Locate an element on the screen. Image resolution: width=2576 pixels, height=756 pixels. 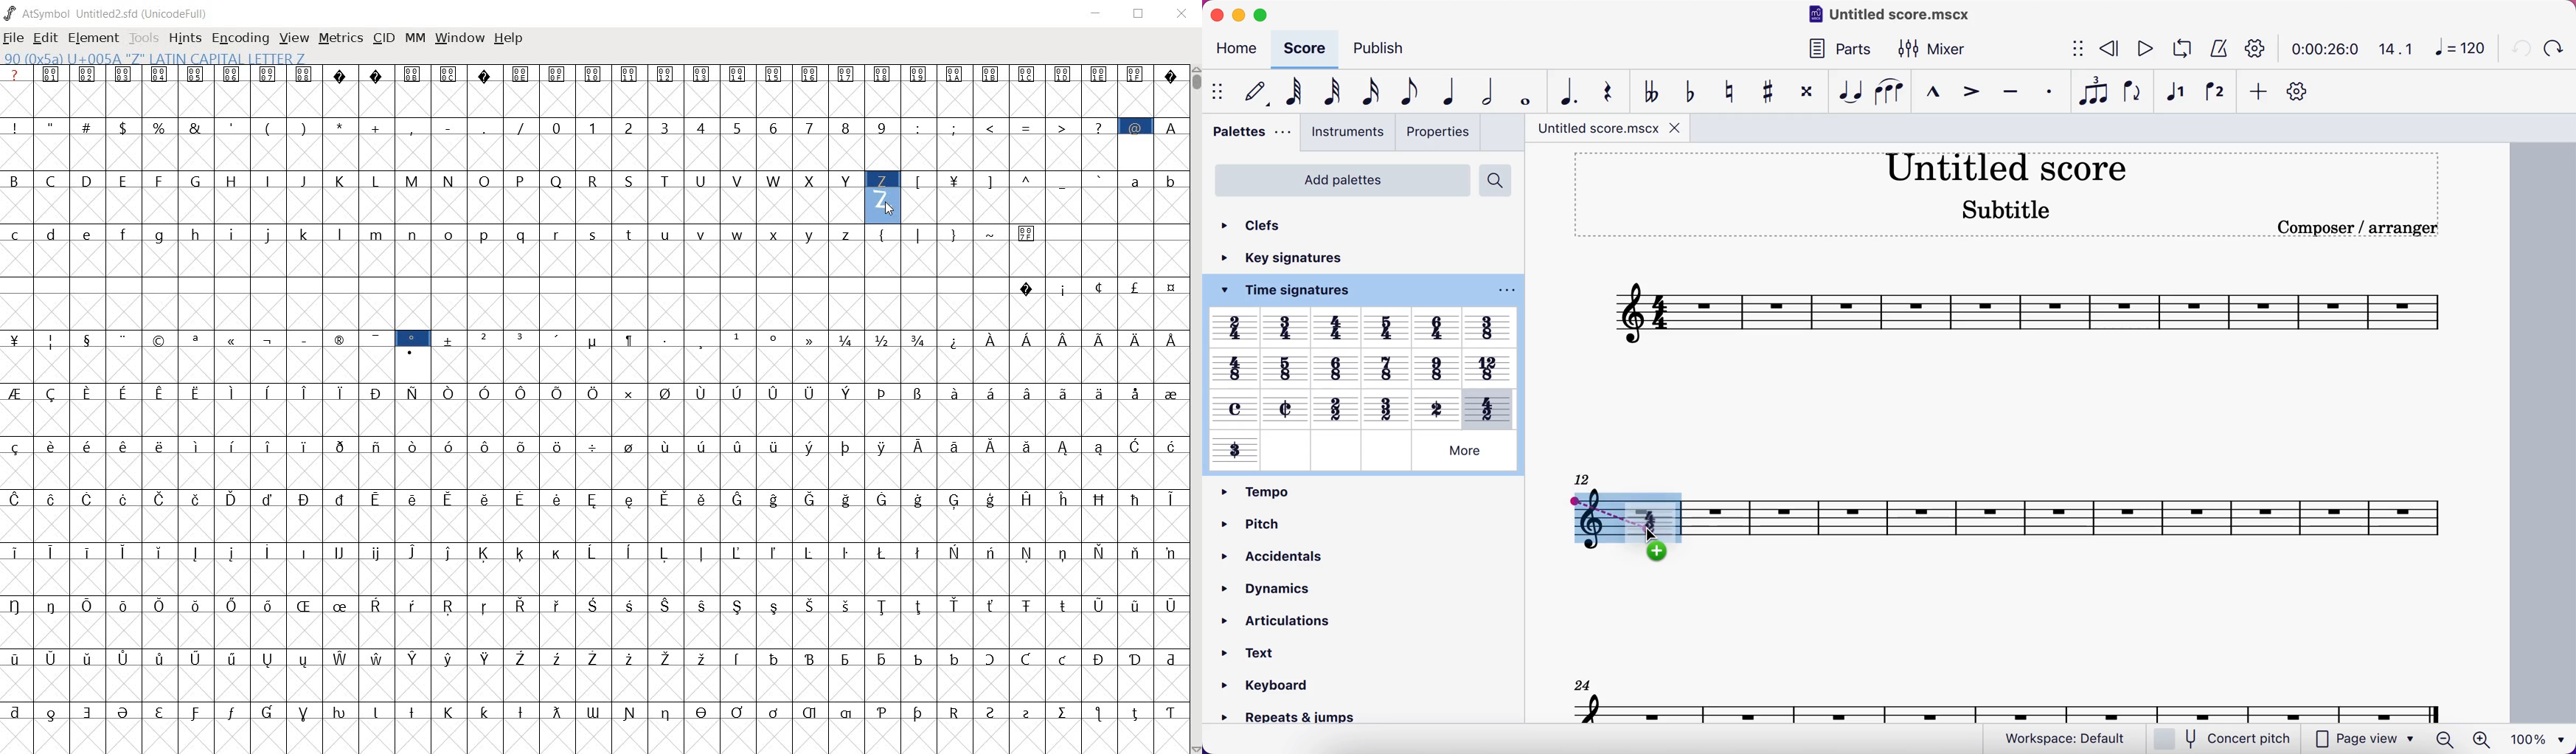
eight note is located at coordinates (1403, 92).